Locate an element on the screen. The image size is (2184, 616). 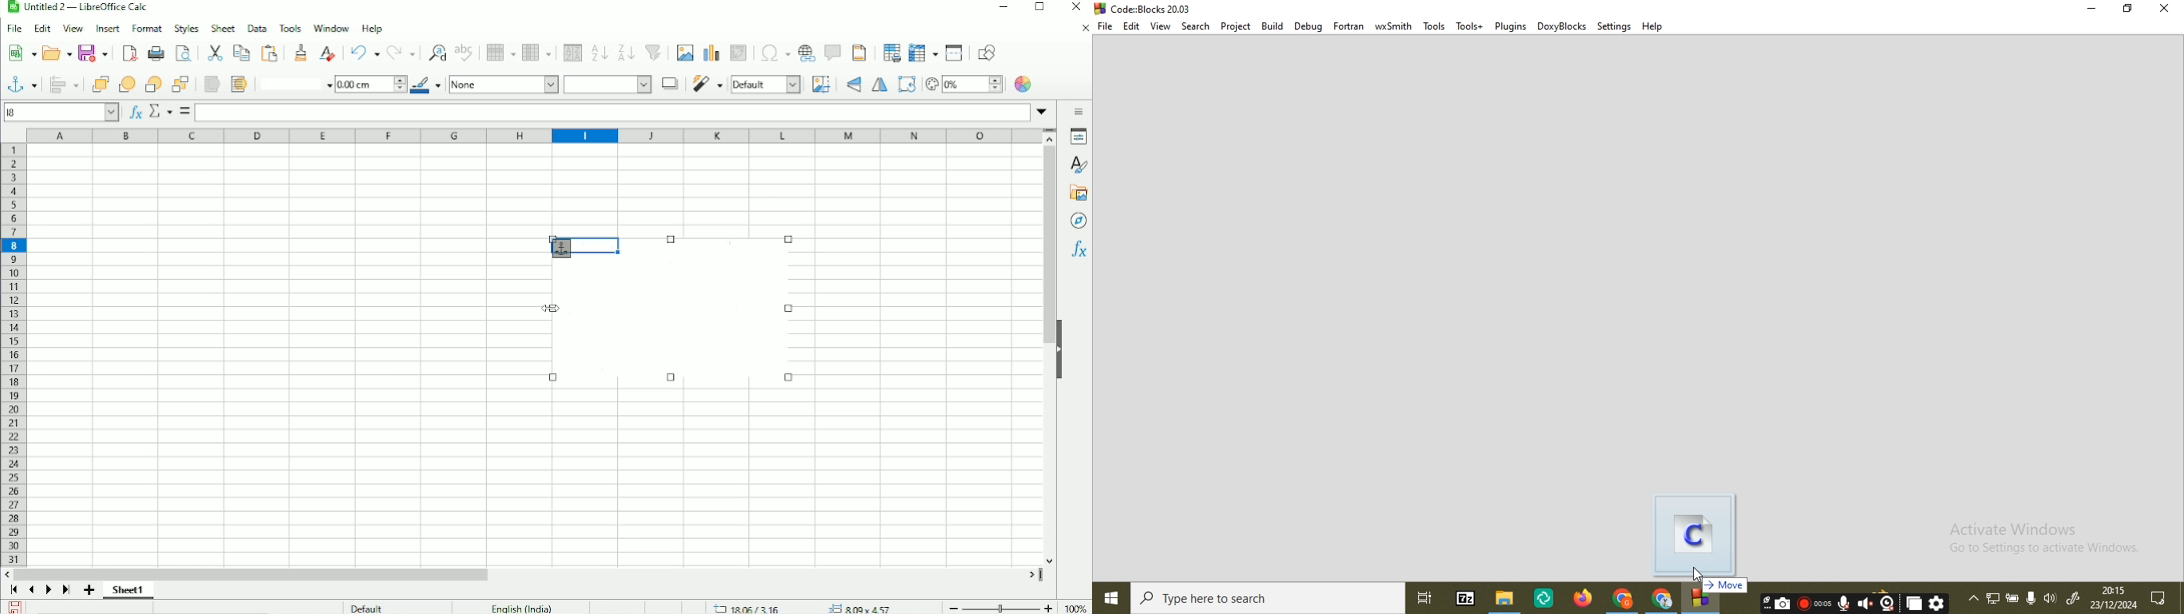
Build  is located at coordinates (1270, 26).